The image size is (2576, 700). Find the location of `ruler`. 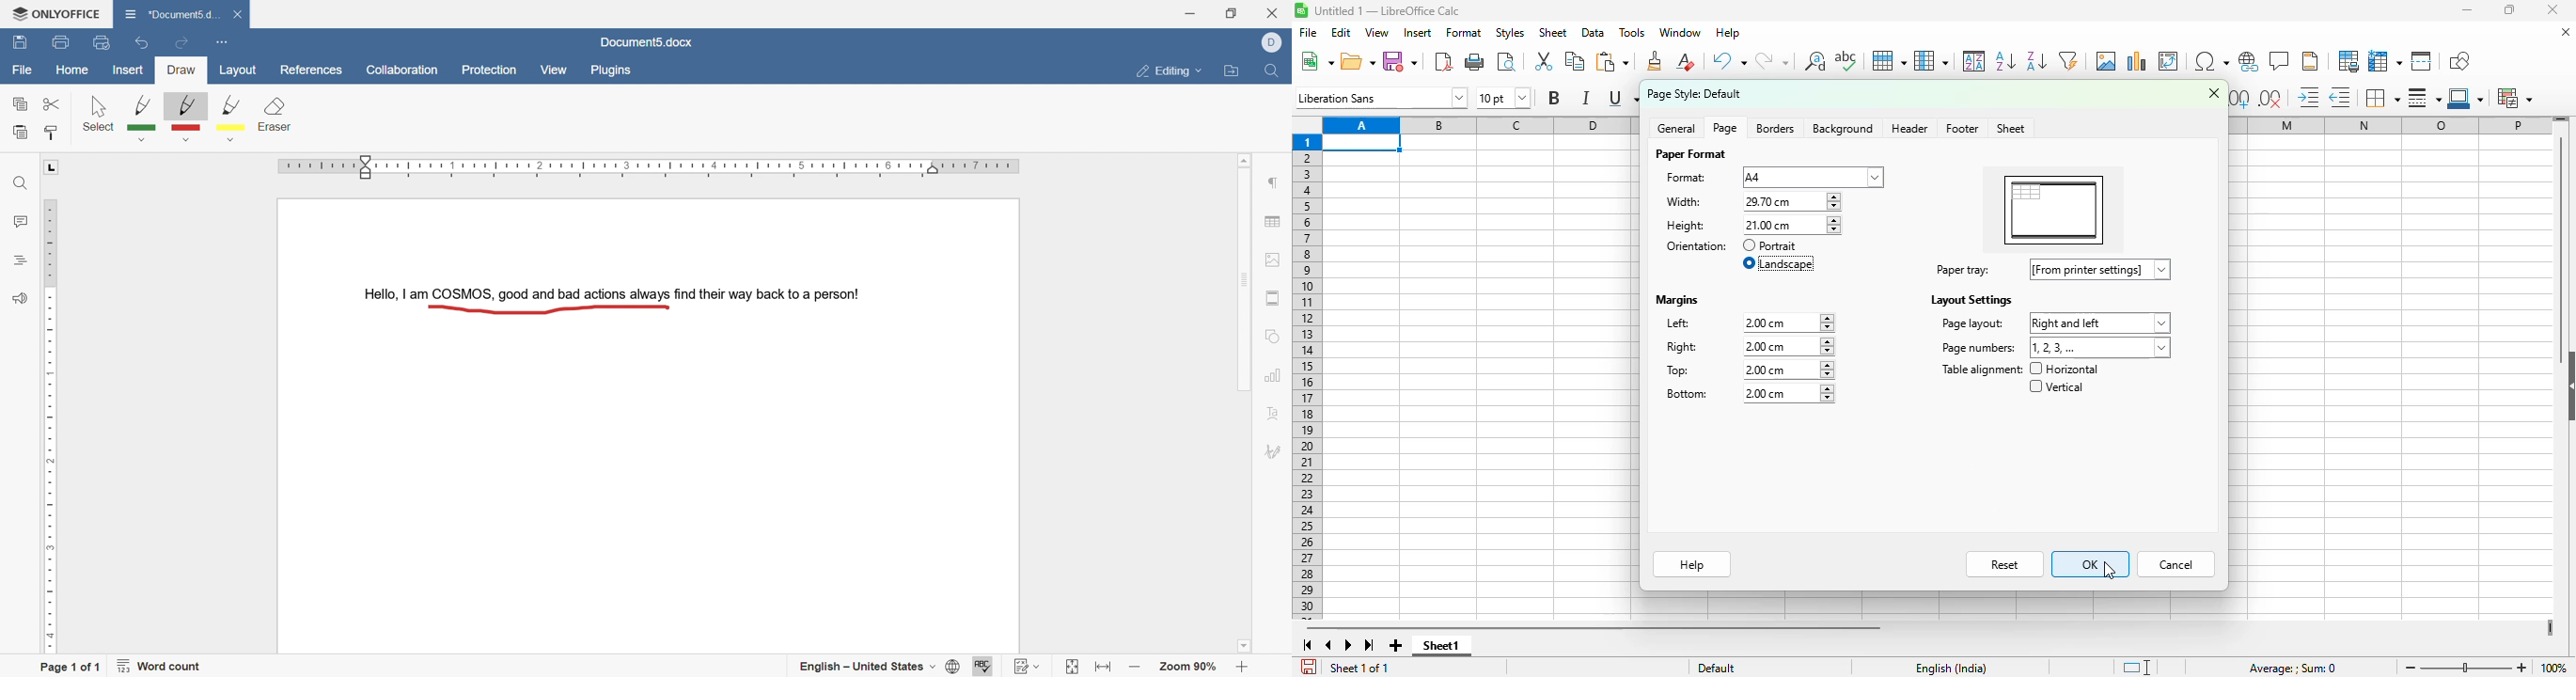

ruler is located at coordinates (653, 168).